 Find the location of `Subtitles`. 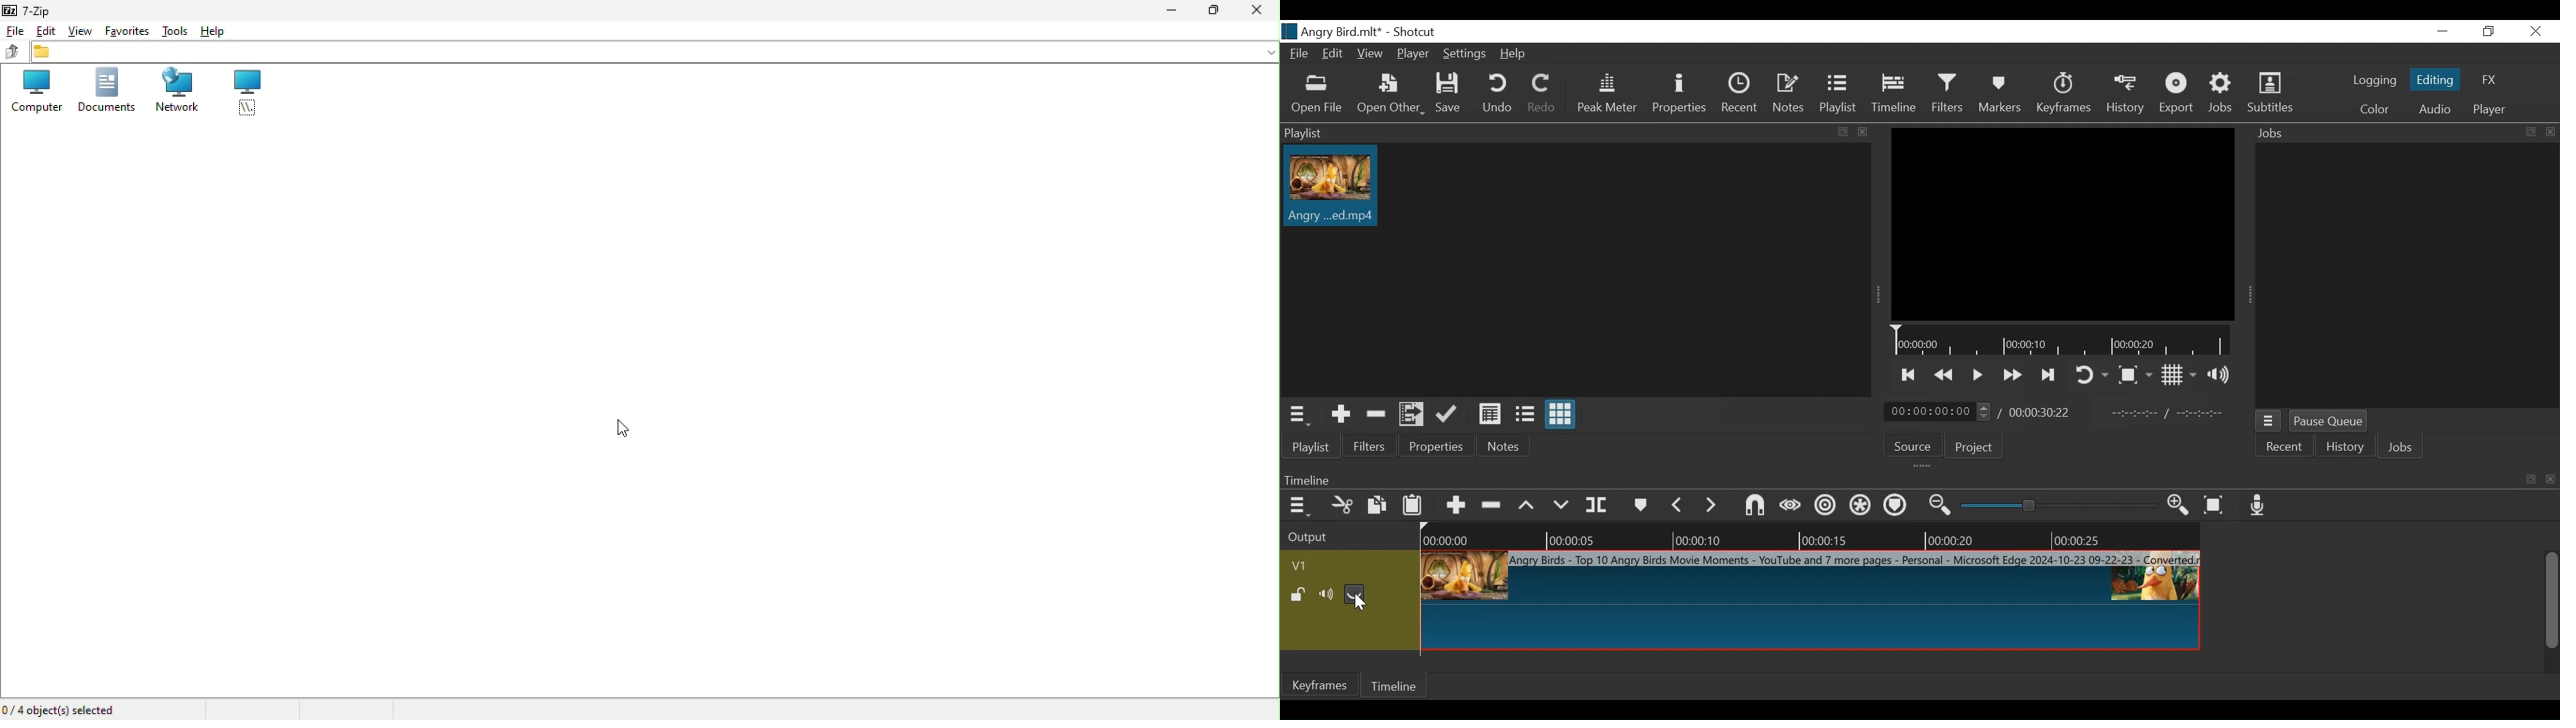

Subtitles is located at coordinates (2270, 93).